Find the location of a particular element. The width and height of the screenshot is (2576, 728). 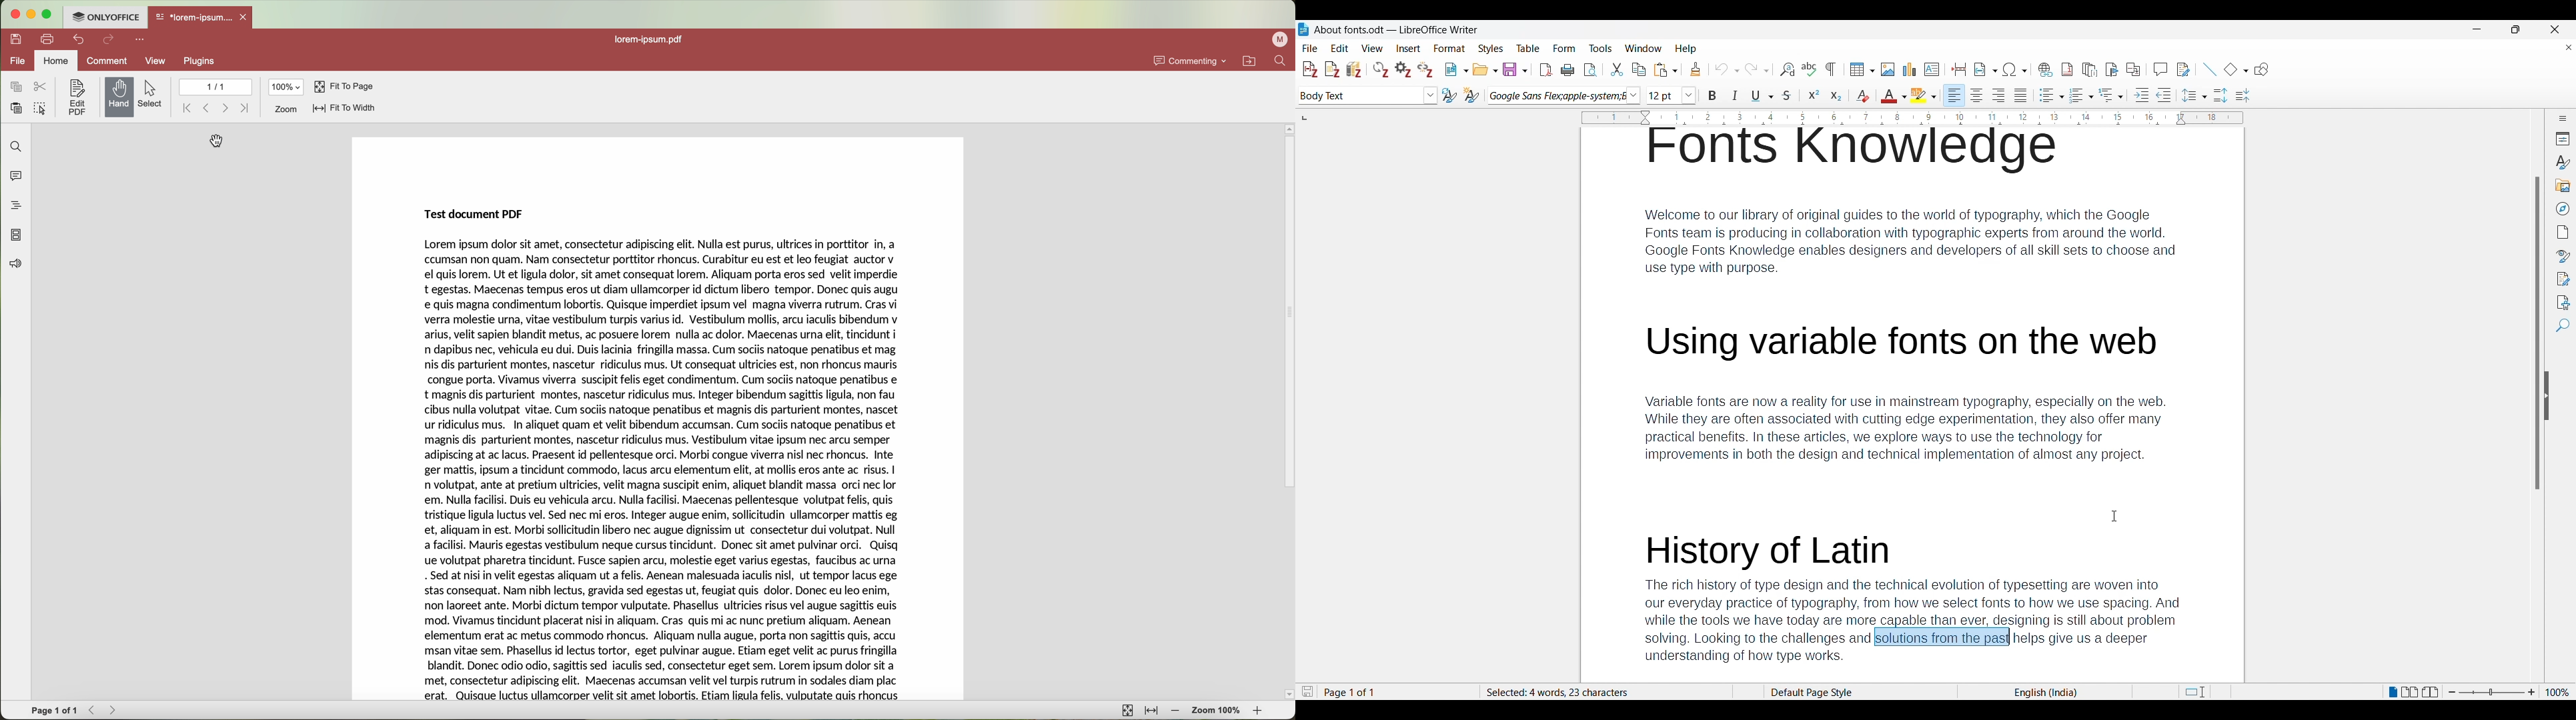

Standard selection is located at coordinates (2194, 692).